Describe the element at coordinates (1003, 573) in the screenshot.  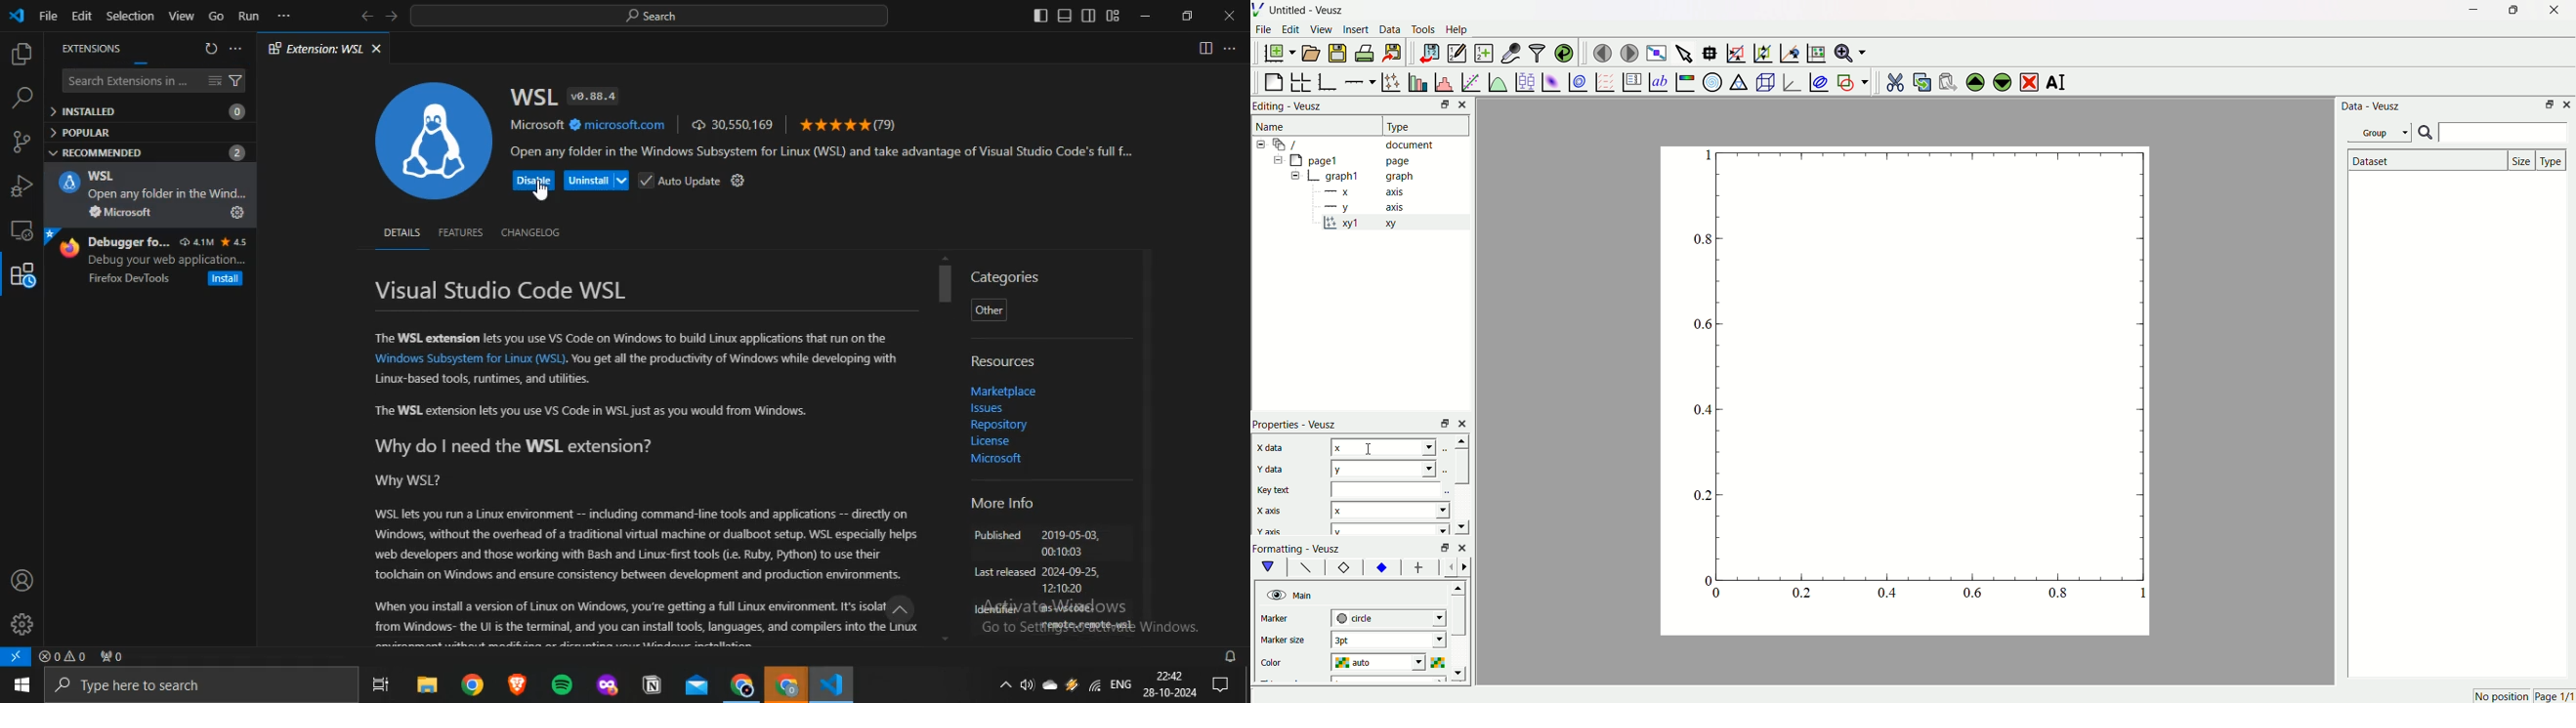
I see `Last released` at that location.